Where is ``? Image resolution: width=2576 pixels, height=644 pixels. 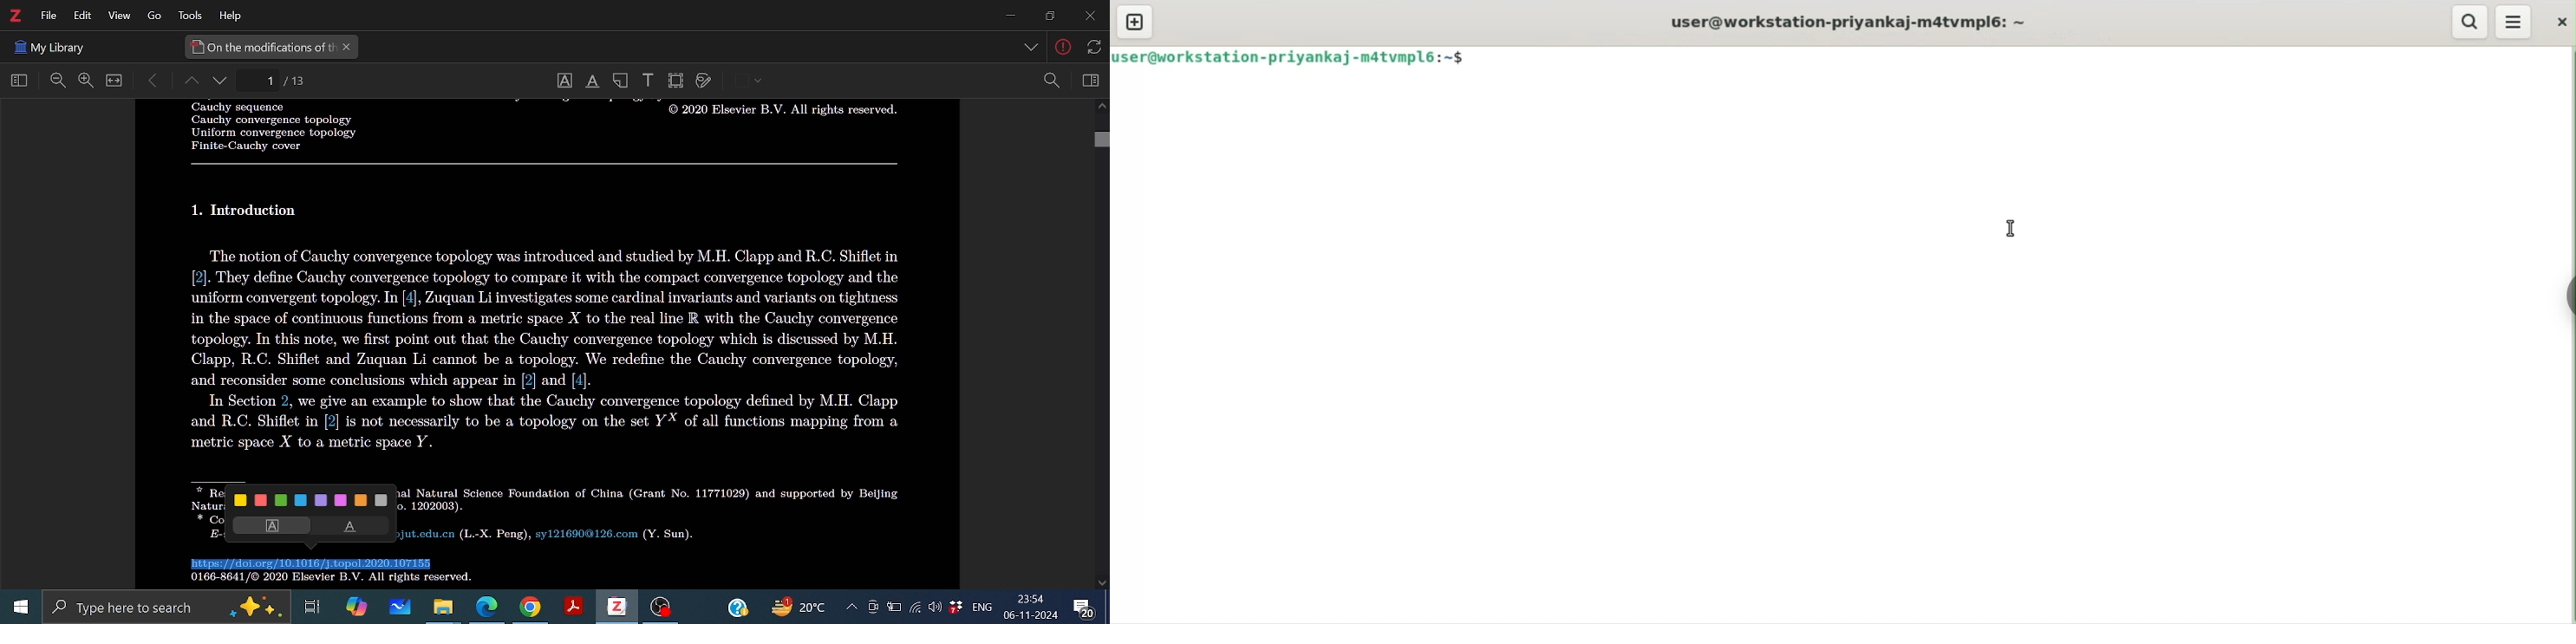  is located at coordinates (759, 81).